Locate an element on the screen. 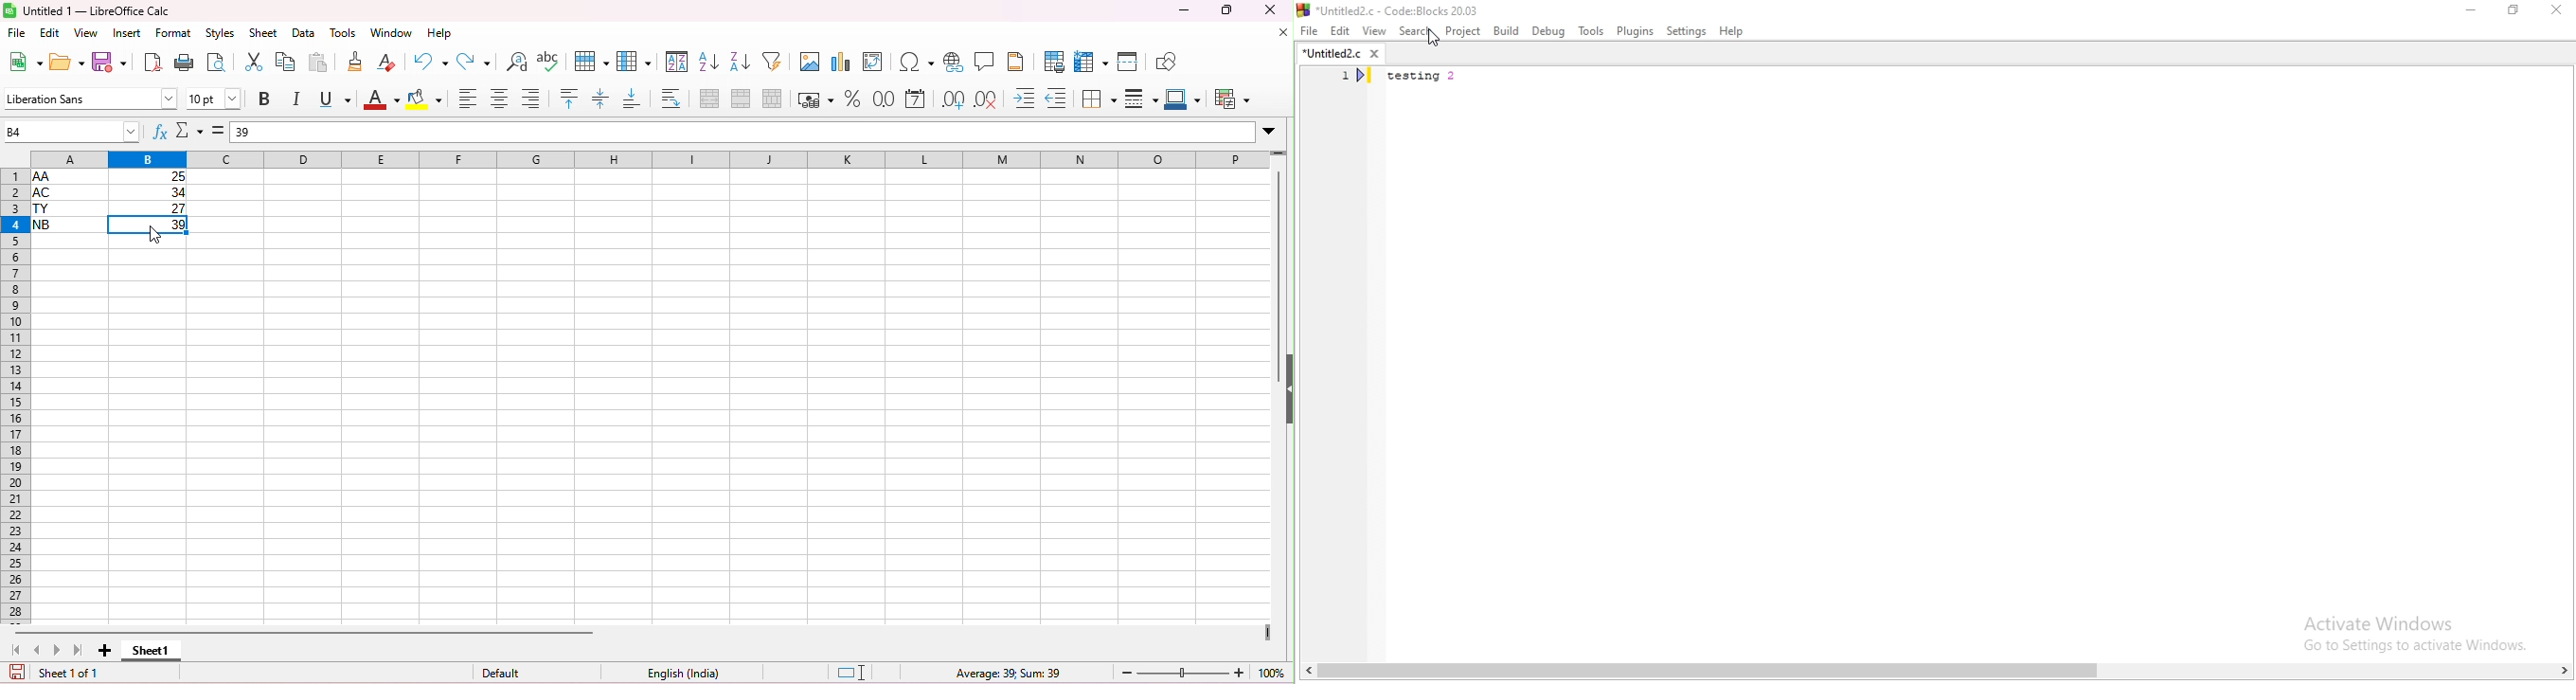 This screenshot has height=700, width=2576. insert comment is located at coordinates (987, 61).